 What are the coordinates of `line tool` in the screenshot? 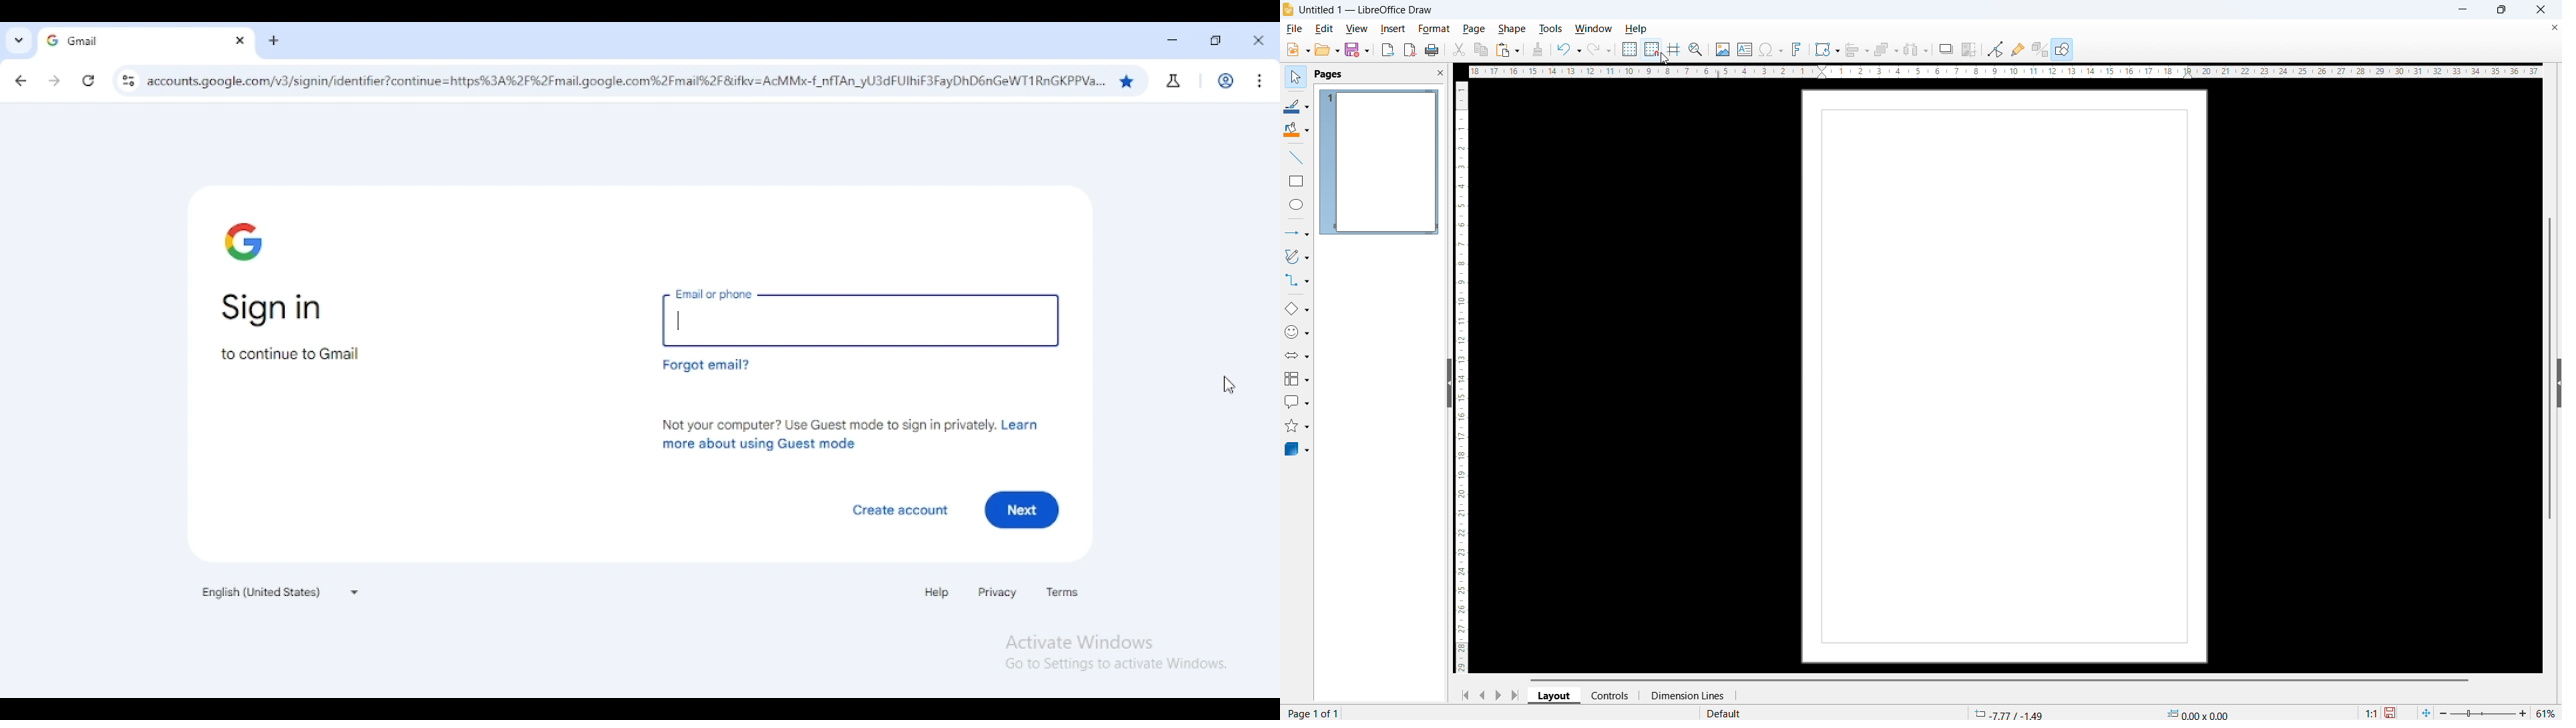 It's located at (1297, 157).